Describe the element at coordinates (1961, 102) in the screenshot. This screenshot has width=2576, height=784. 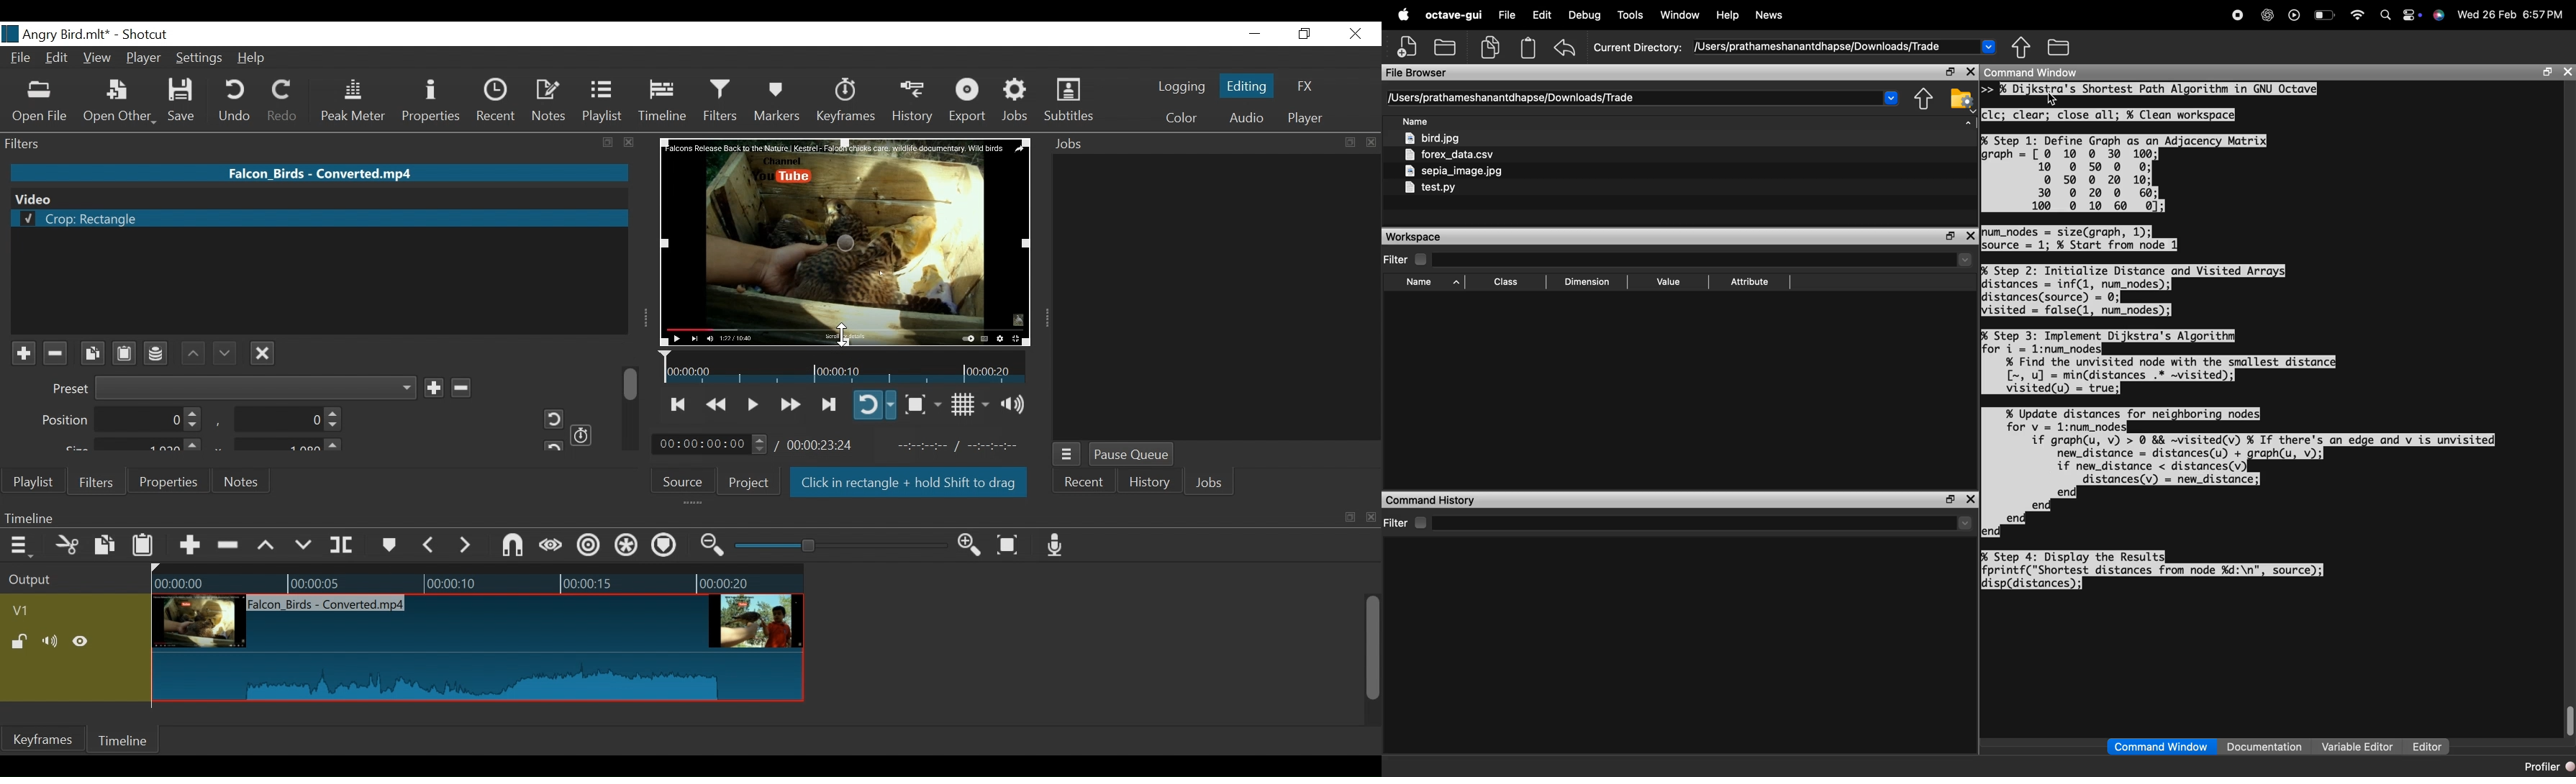
I see `browser your file` at that location.